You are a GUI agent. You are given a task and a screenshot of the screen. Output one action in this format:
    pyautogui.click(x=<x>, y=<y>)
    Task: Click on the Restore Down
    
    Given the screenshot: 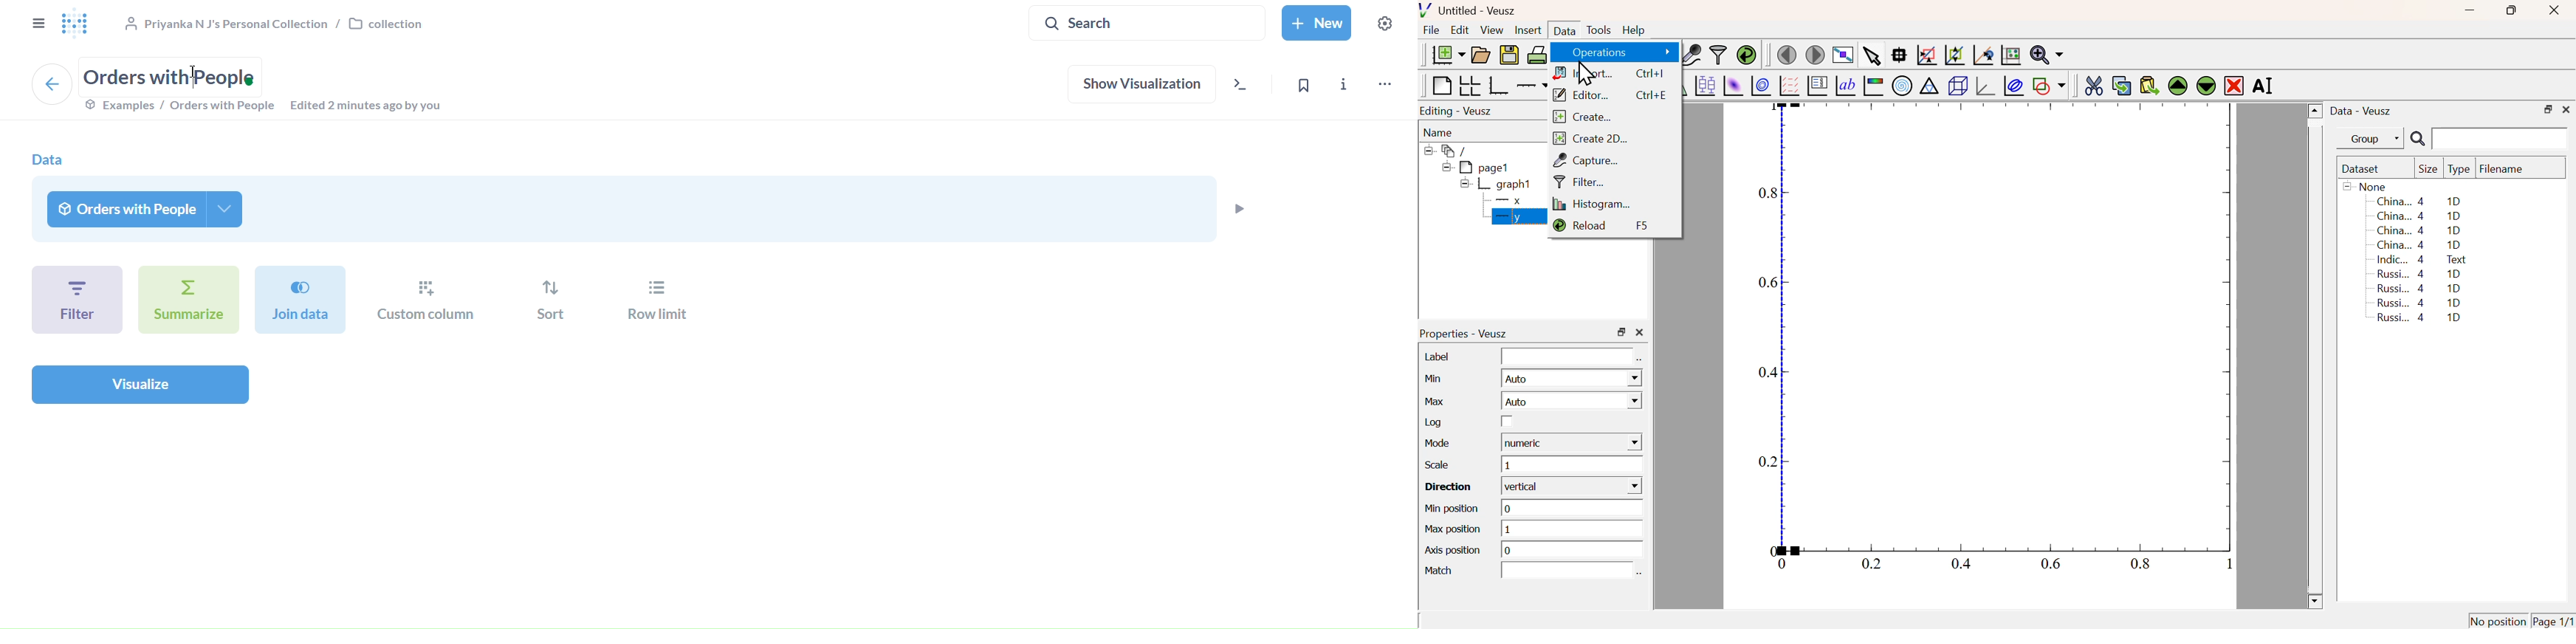 What is the action you would take?
    pyautogui.click(x=2548, y=110)
    